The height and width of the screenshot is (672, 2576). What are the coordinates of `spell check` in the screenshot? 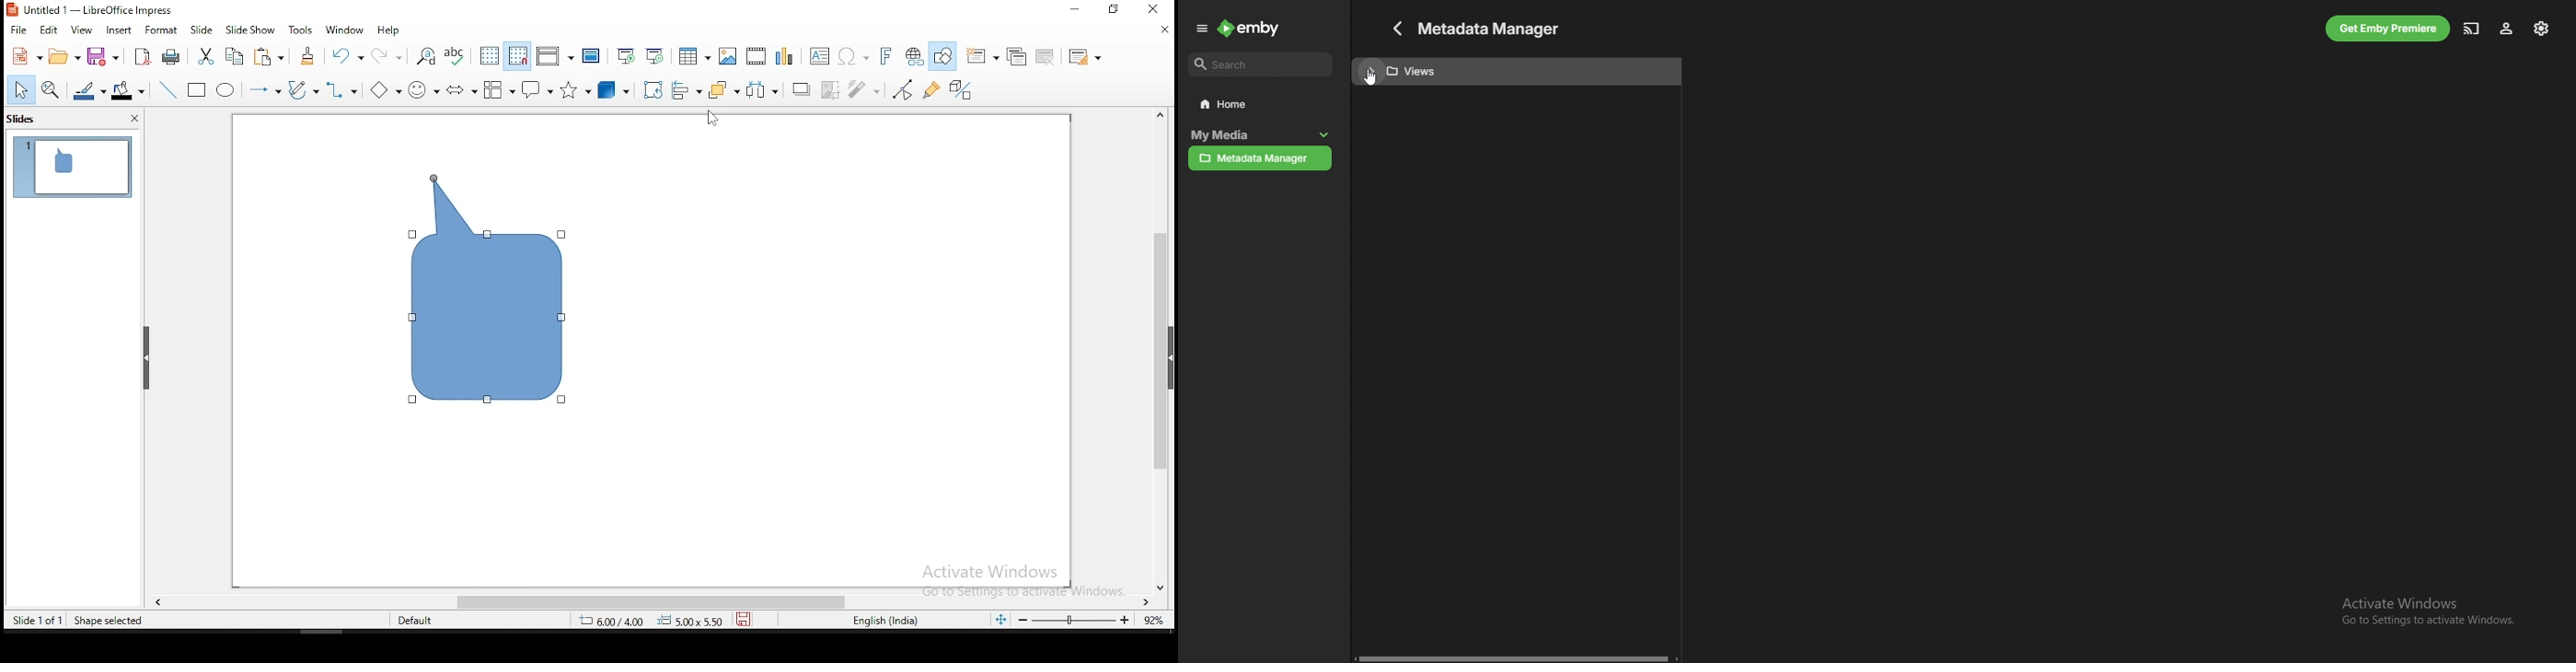 It's located at (456, 56).